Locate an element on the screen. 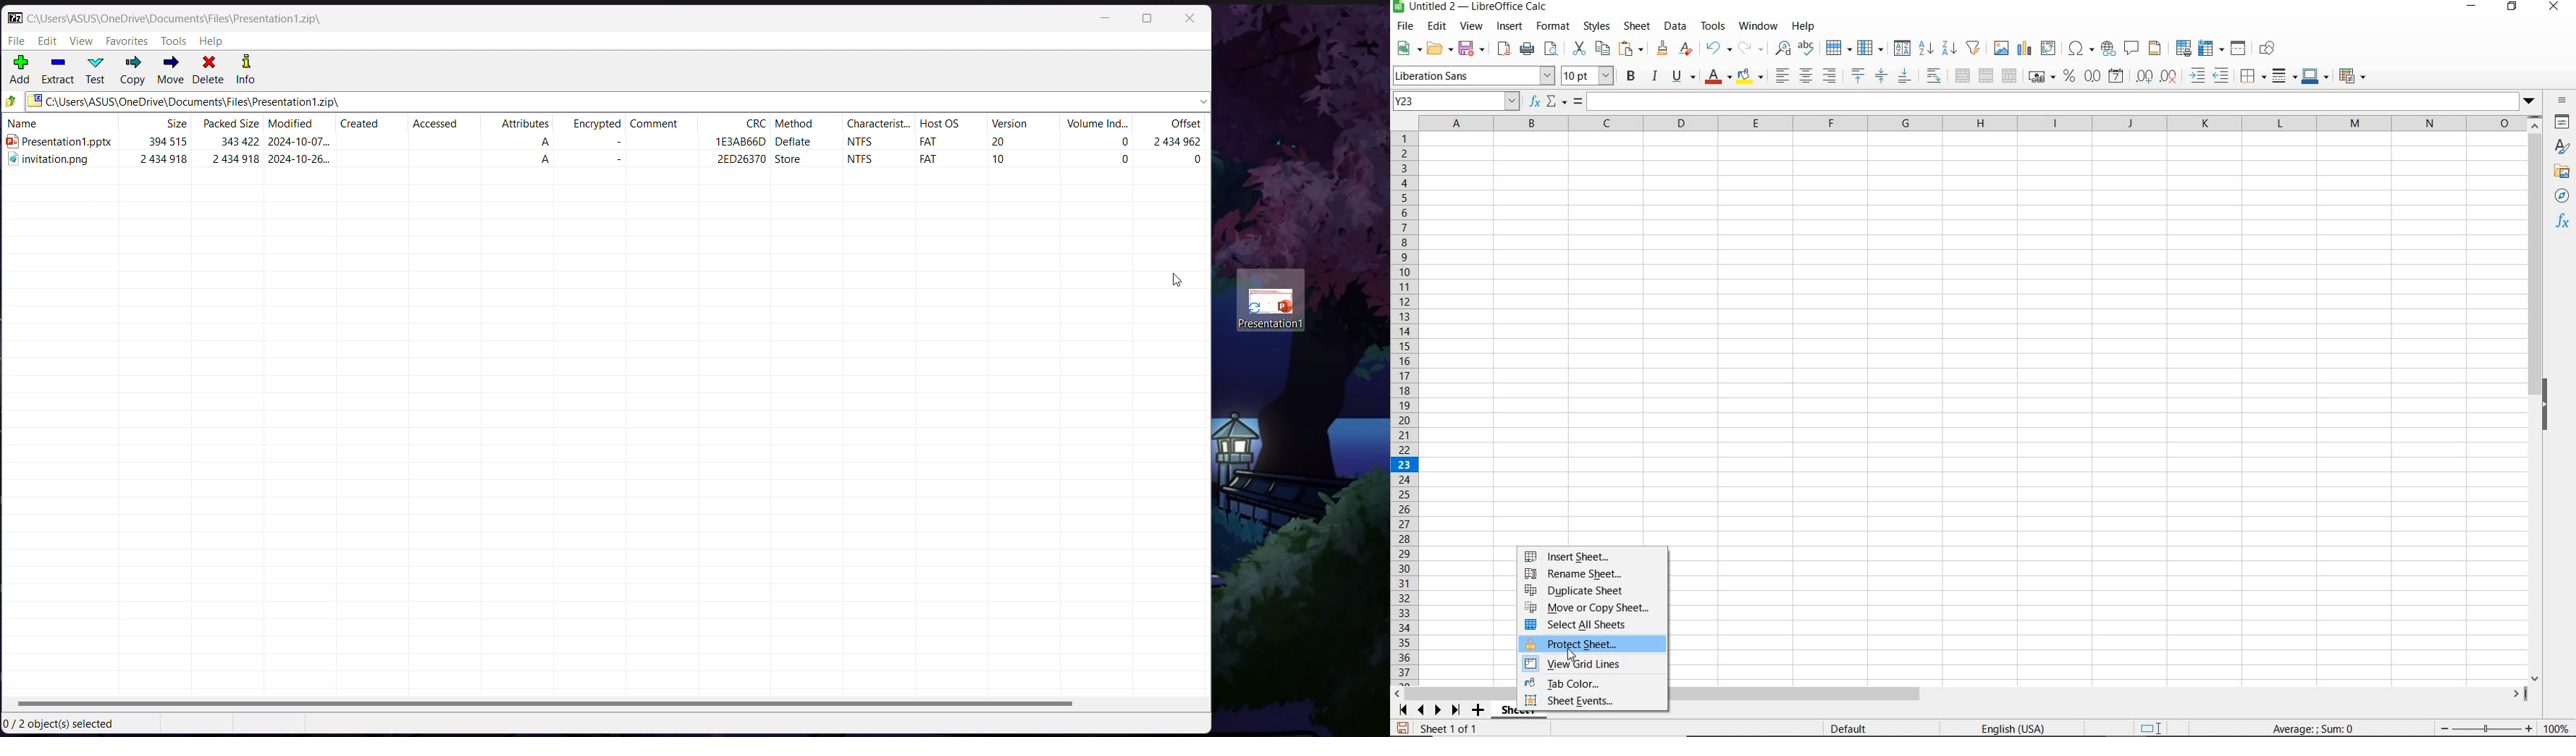 This screenshot has width=2576, height=756.  is located at coordinates (60, 725).